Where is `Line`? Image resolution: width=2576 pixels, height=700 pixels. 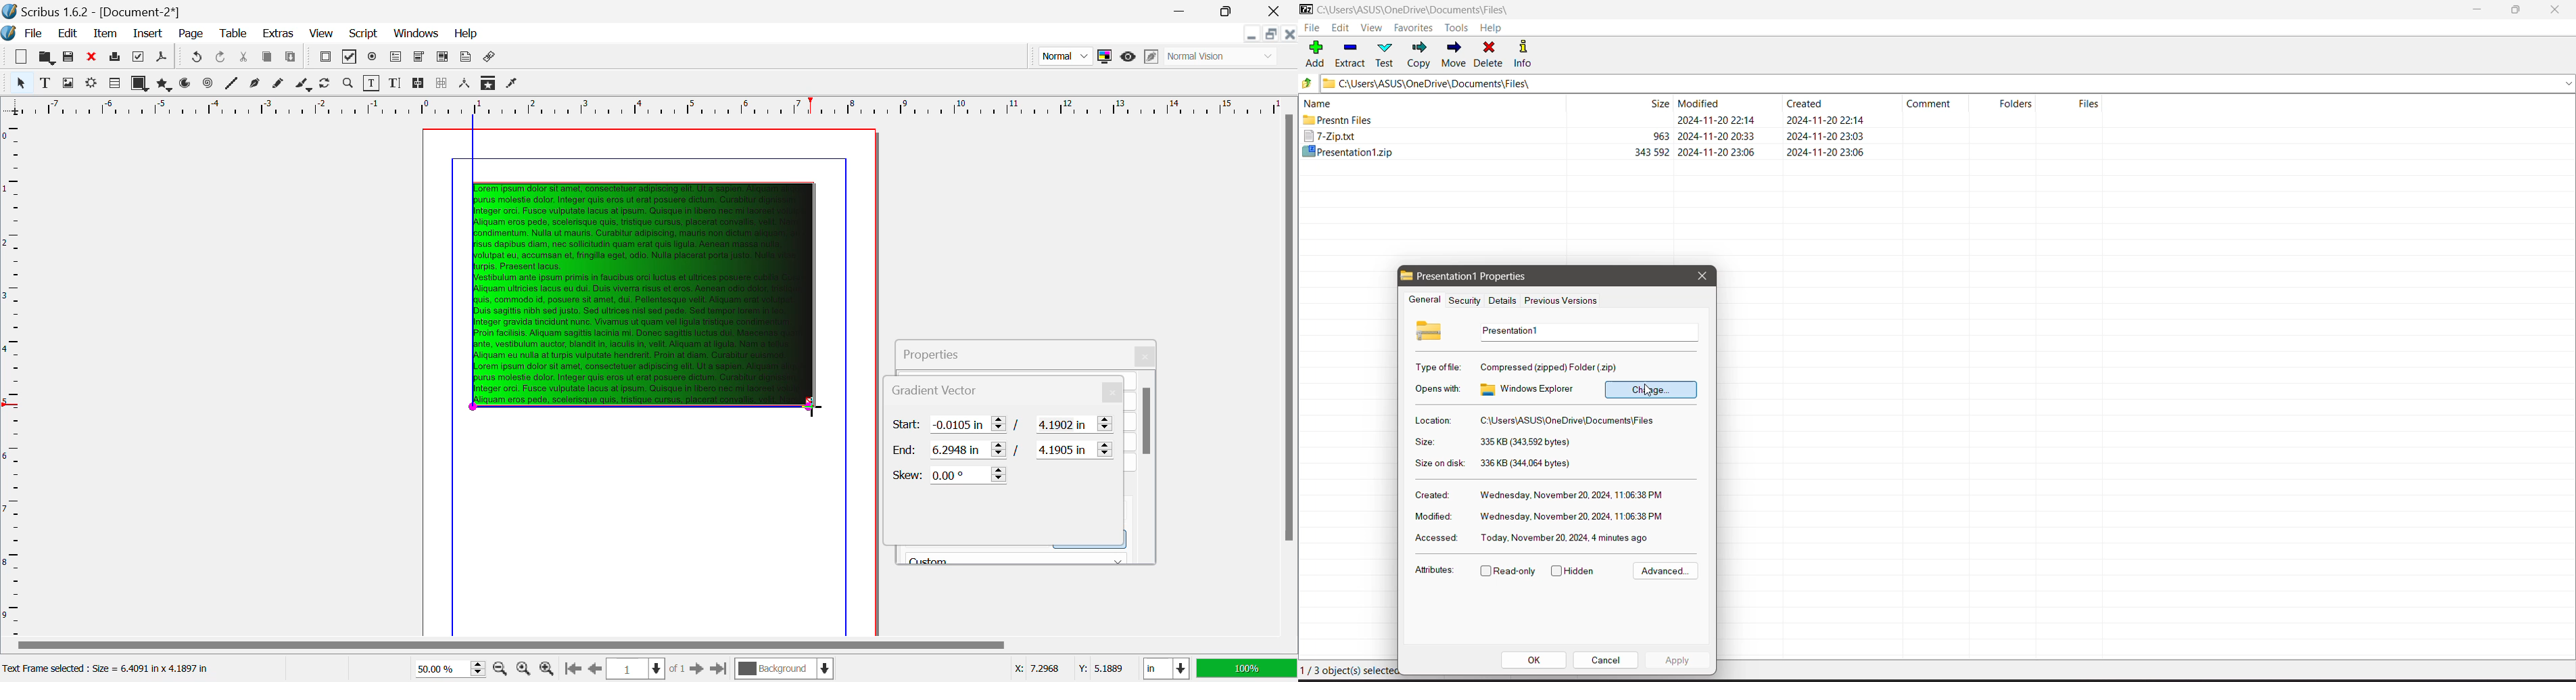 Line is located at coordinates (232, 85).